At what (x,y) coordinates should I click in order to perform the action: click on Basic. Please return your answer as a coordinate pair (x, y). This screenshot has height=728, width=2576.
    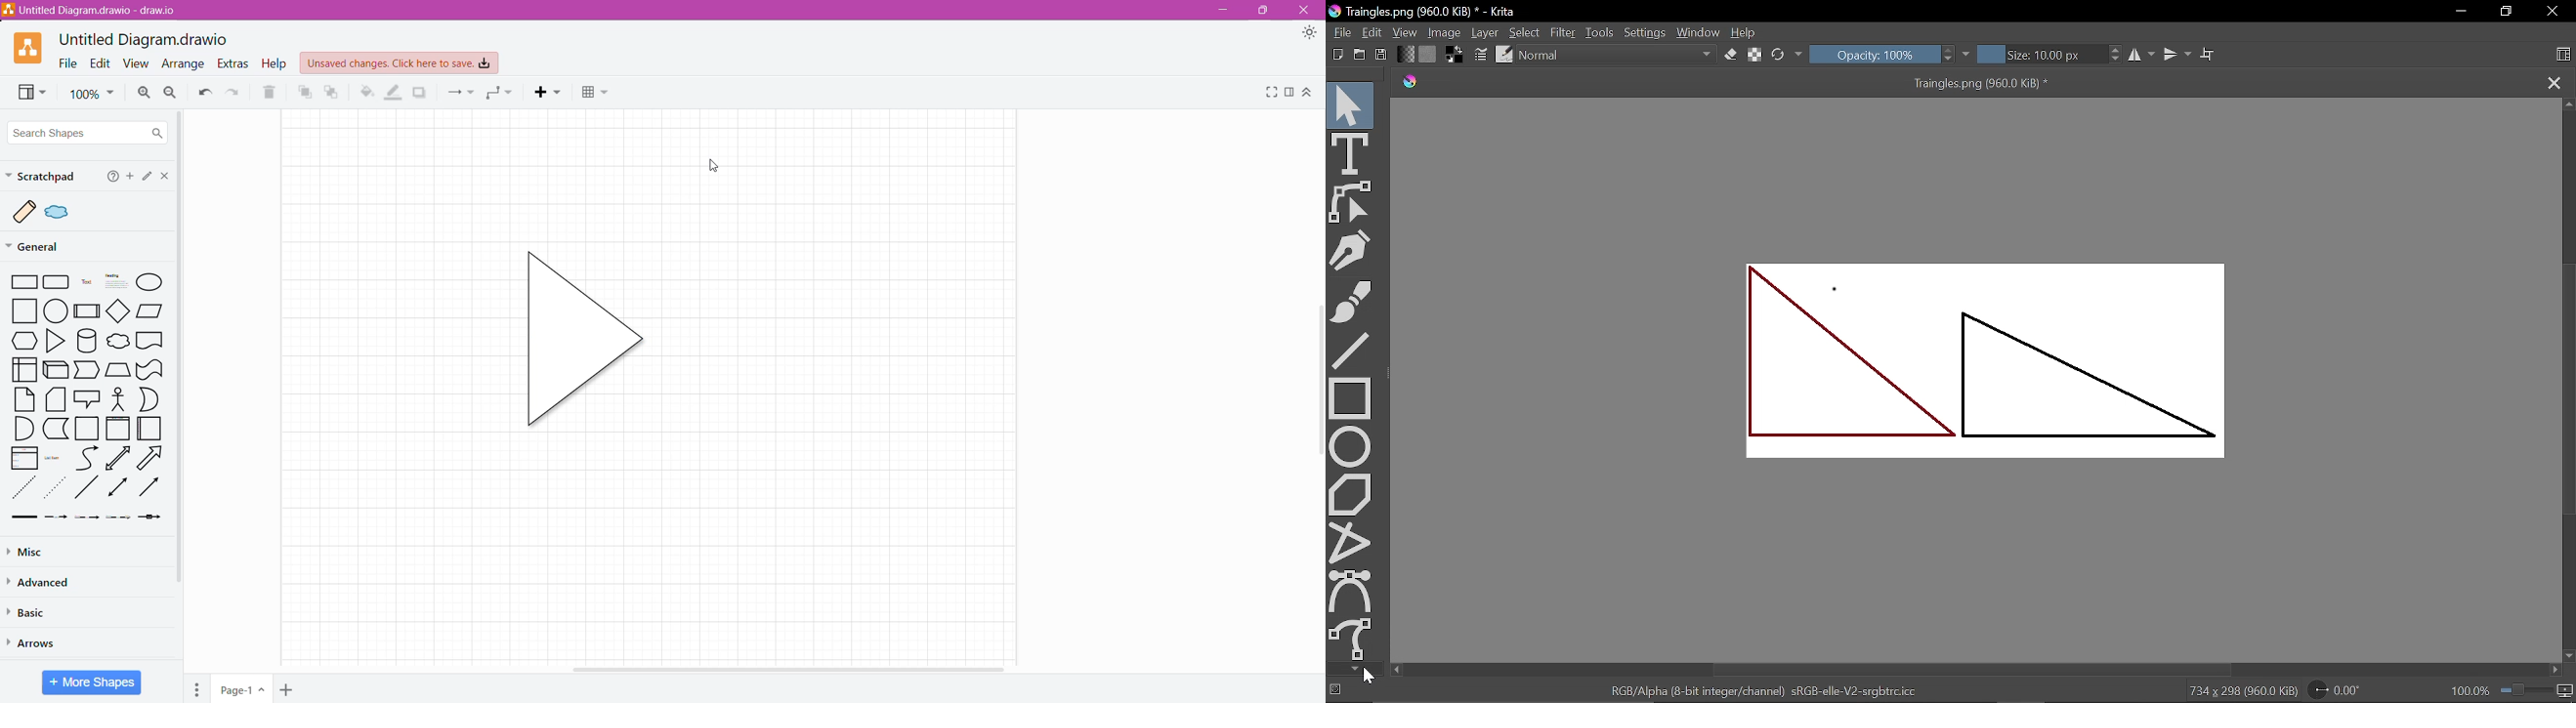
    Looking at the image, I should click on (30, 613).